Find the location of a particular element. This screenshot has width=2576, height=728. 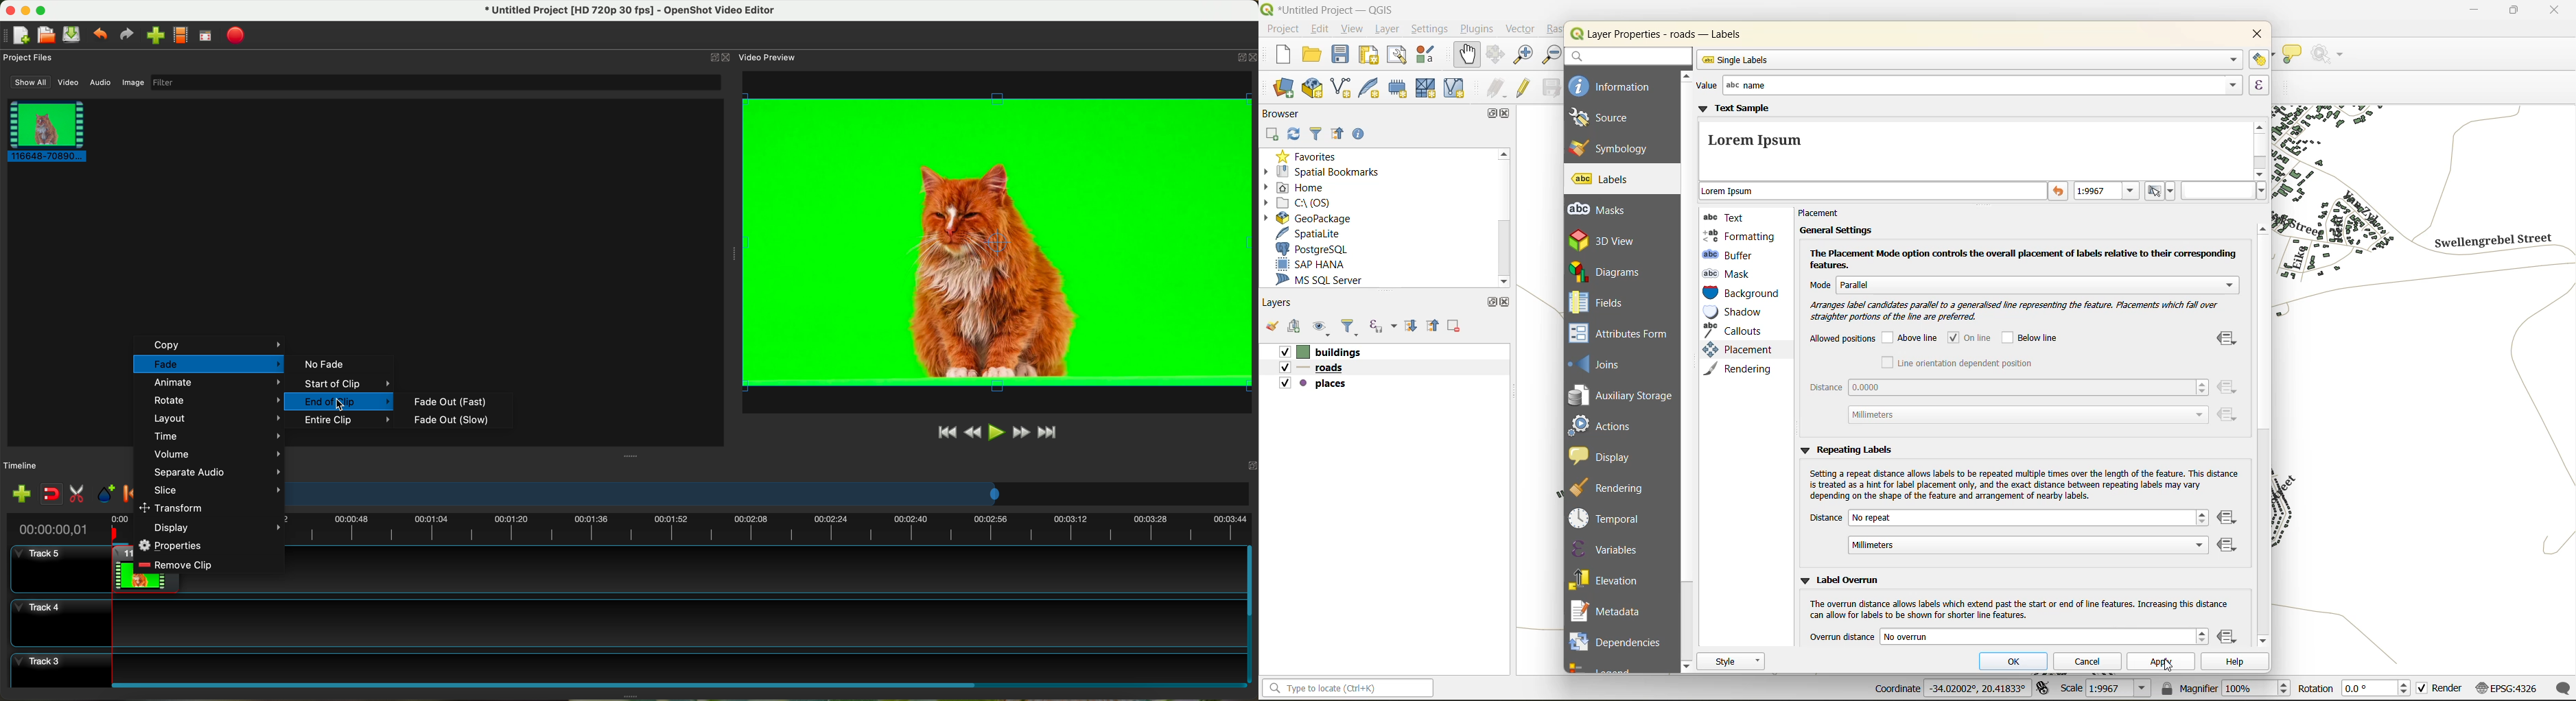

magnifier is located at coordinates (2224, 688).